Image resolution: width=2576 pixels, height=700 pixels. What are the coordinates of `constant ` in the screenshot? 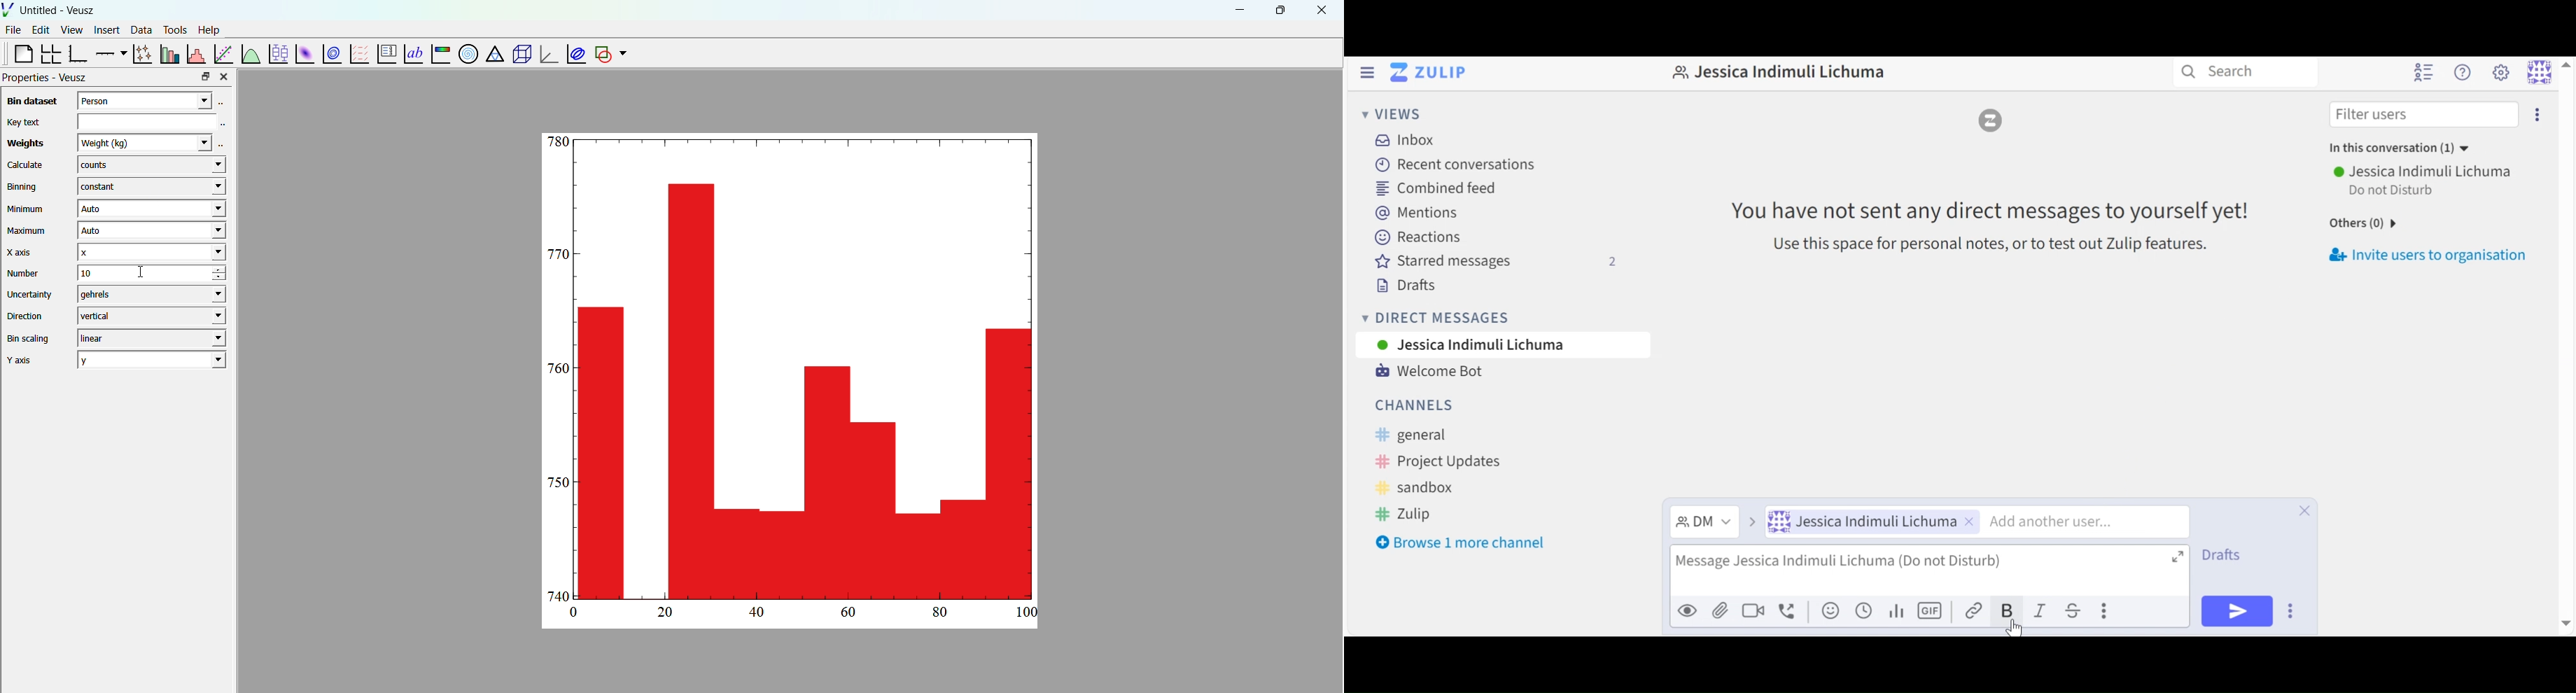 It's located at (148, 187).